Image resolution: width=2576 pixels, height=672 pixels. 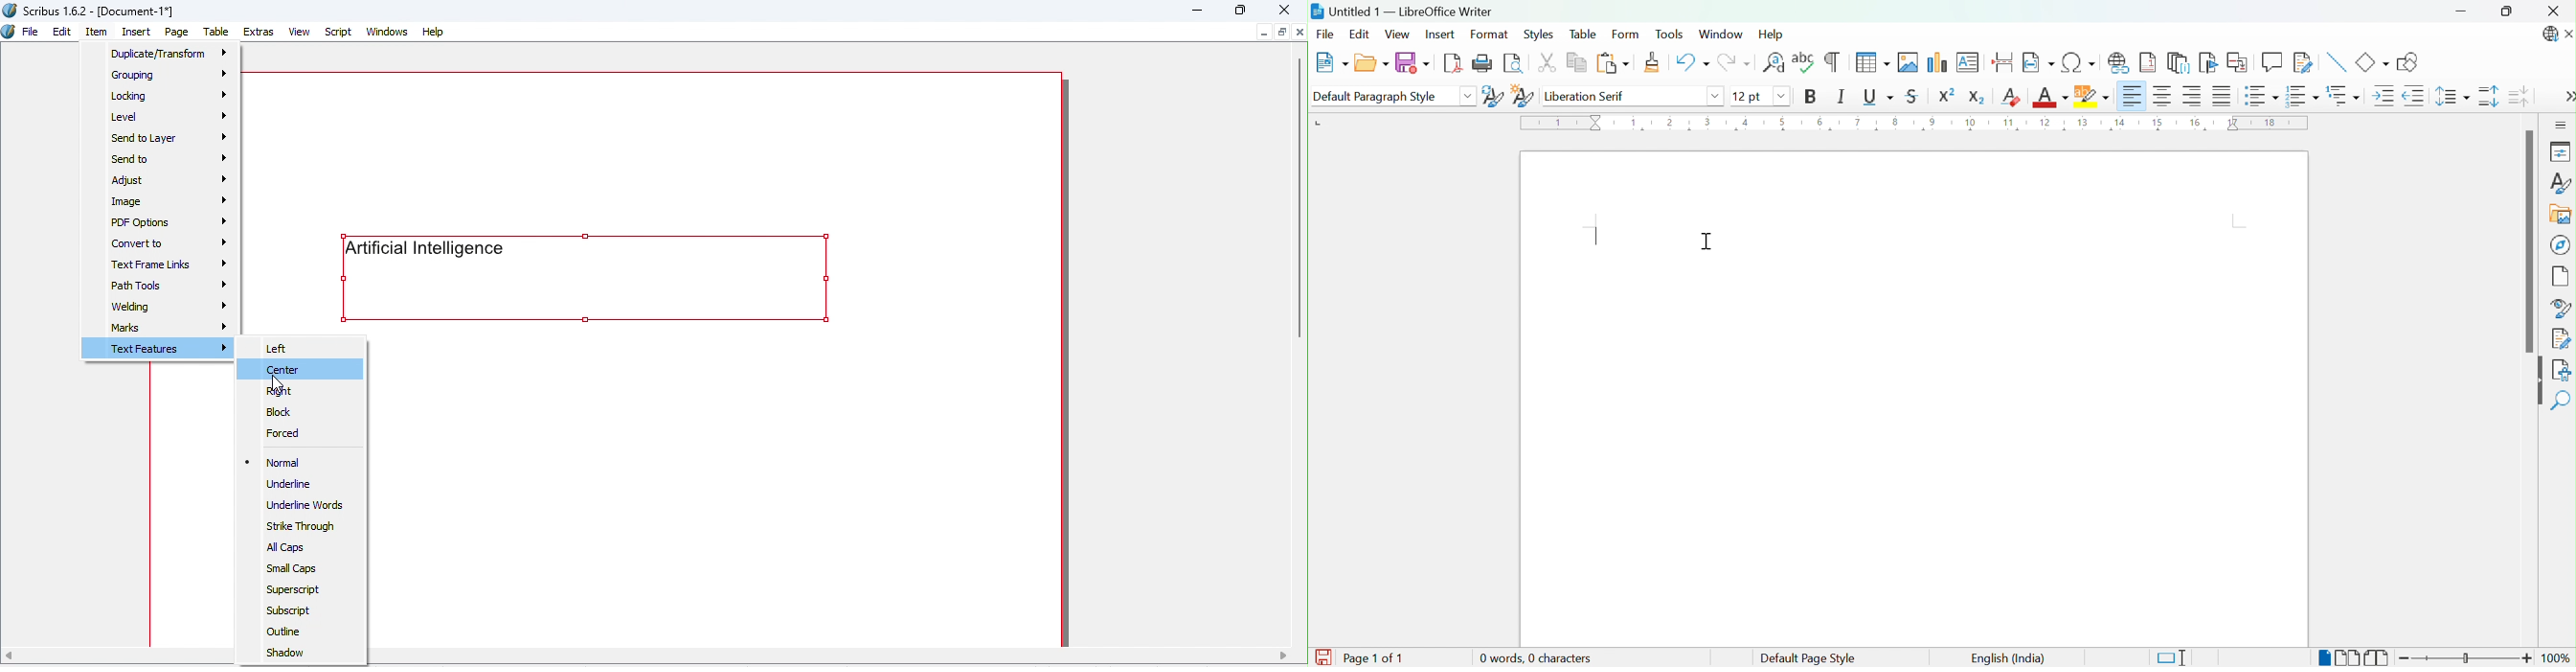 I want to click on Text frame links, so click(x=173, y=265).